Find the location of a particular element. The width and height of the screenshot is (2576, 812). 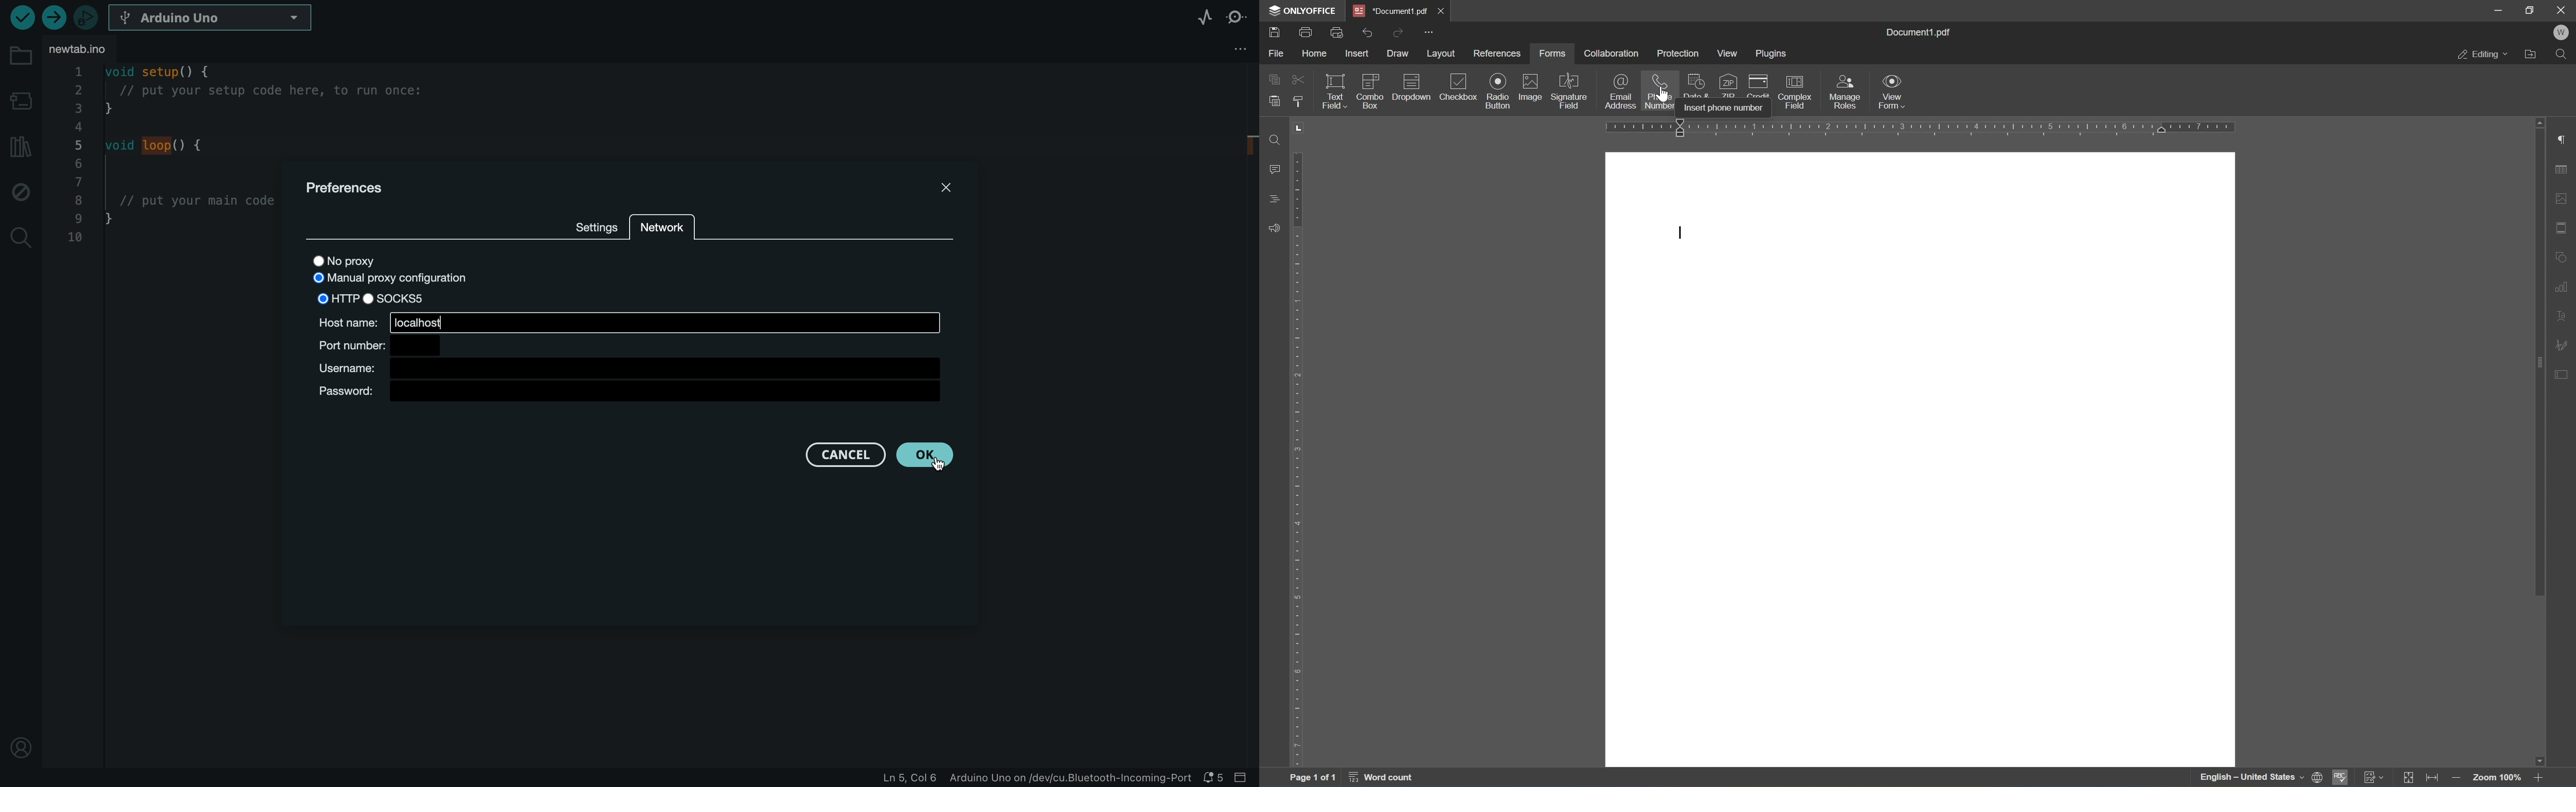

comments is located at coordinates (1272, 167).